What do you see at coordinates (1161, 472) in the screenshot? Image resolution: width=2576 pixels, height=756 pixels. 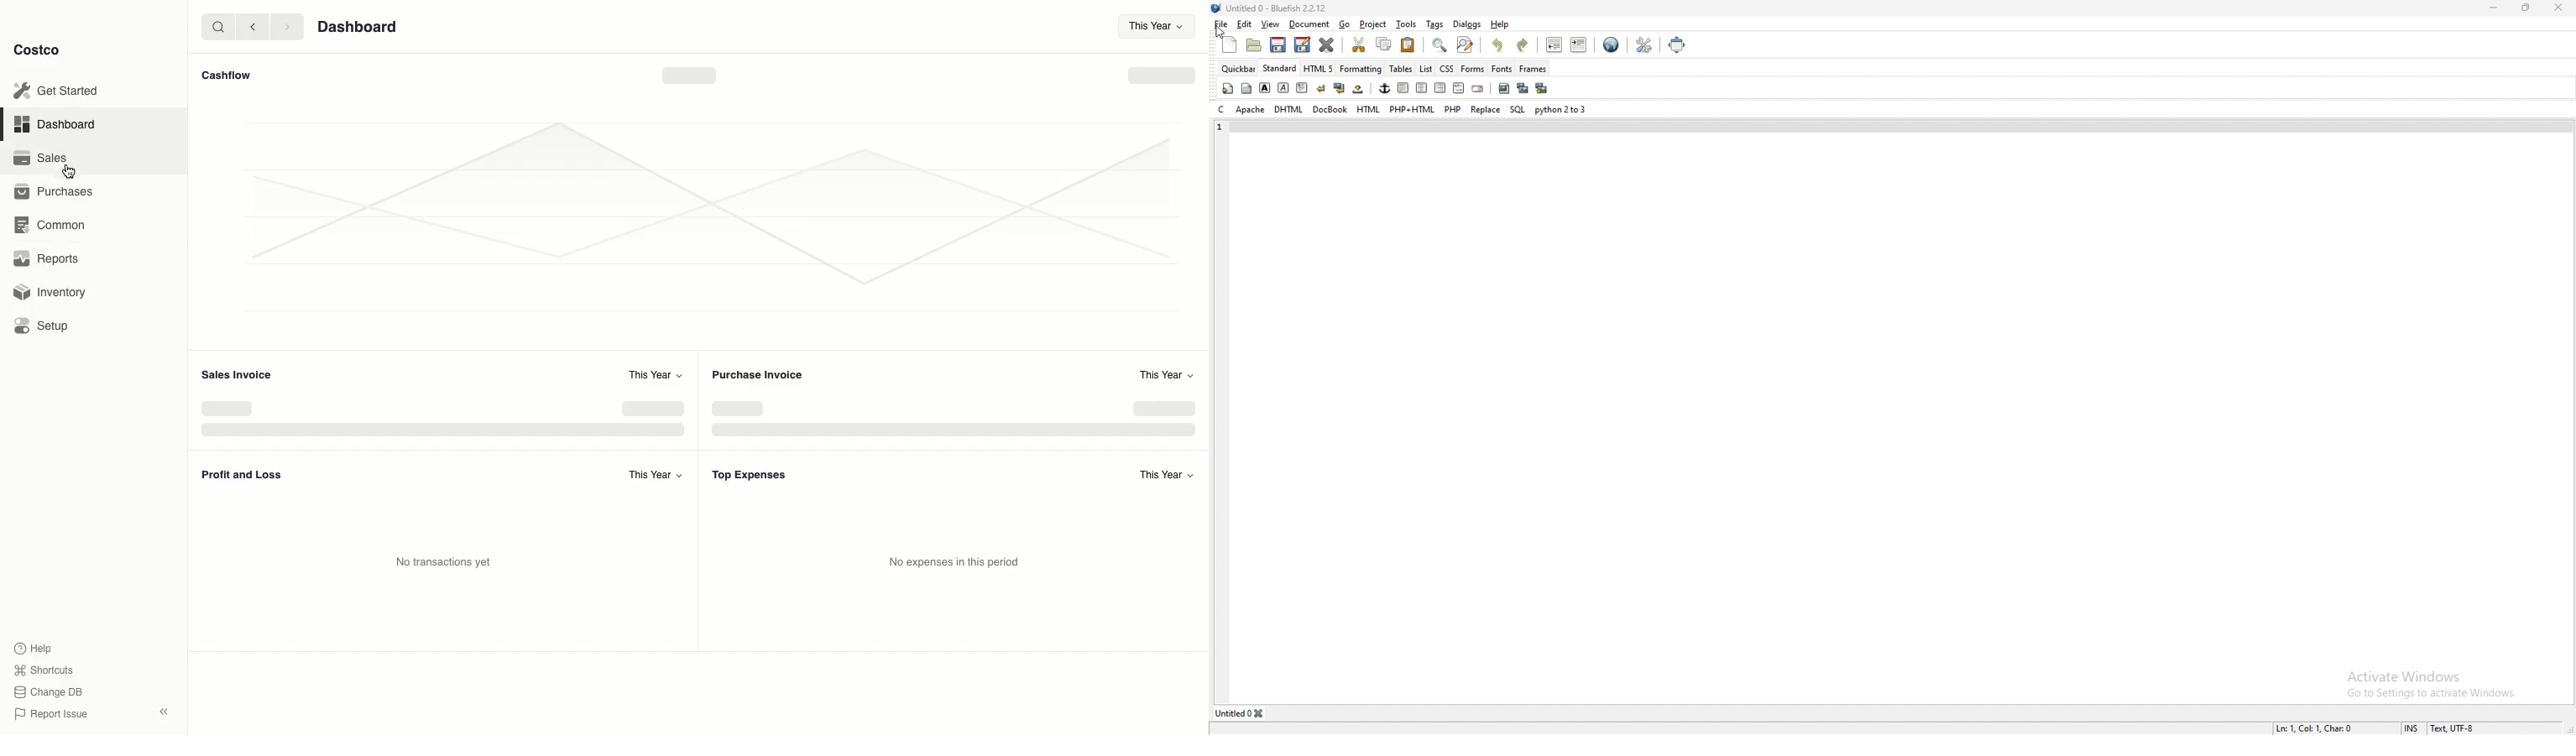 I see `This Year` at bounding box center [1161, 472].